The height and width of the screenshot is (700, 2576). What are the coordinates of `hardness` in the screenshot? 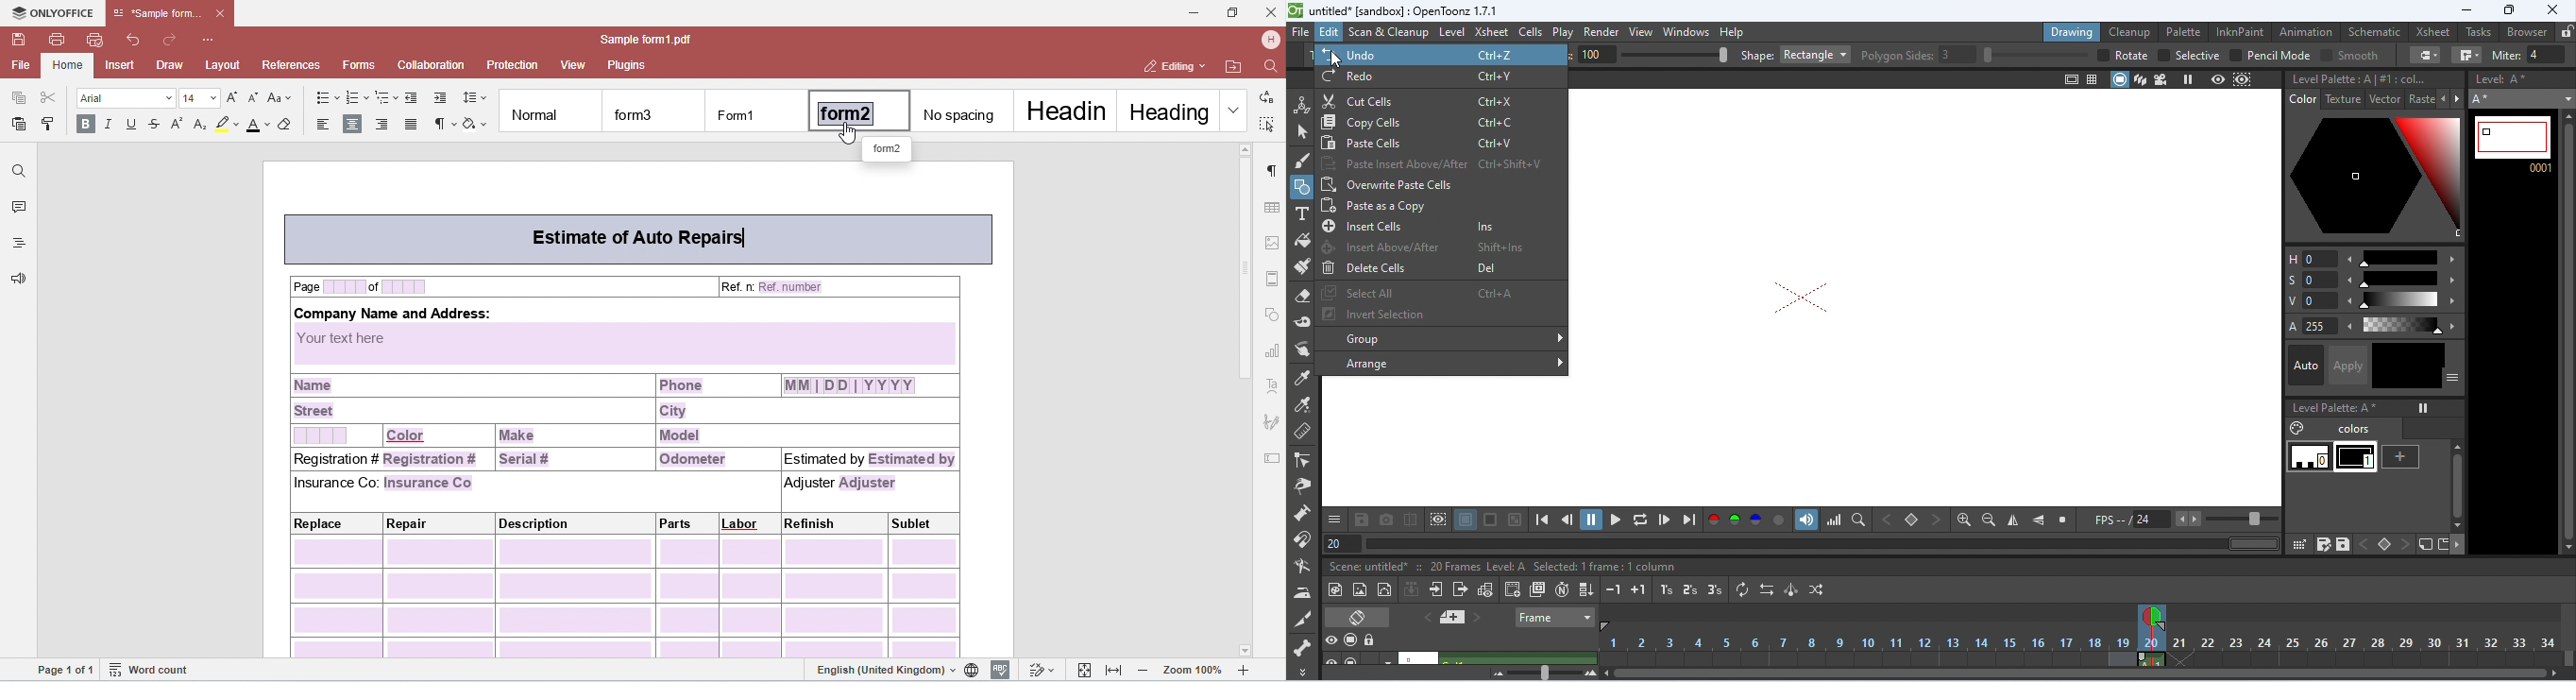 It's located at (1652, 55).